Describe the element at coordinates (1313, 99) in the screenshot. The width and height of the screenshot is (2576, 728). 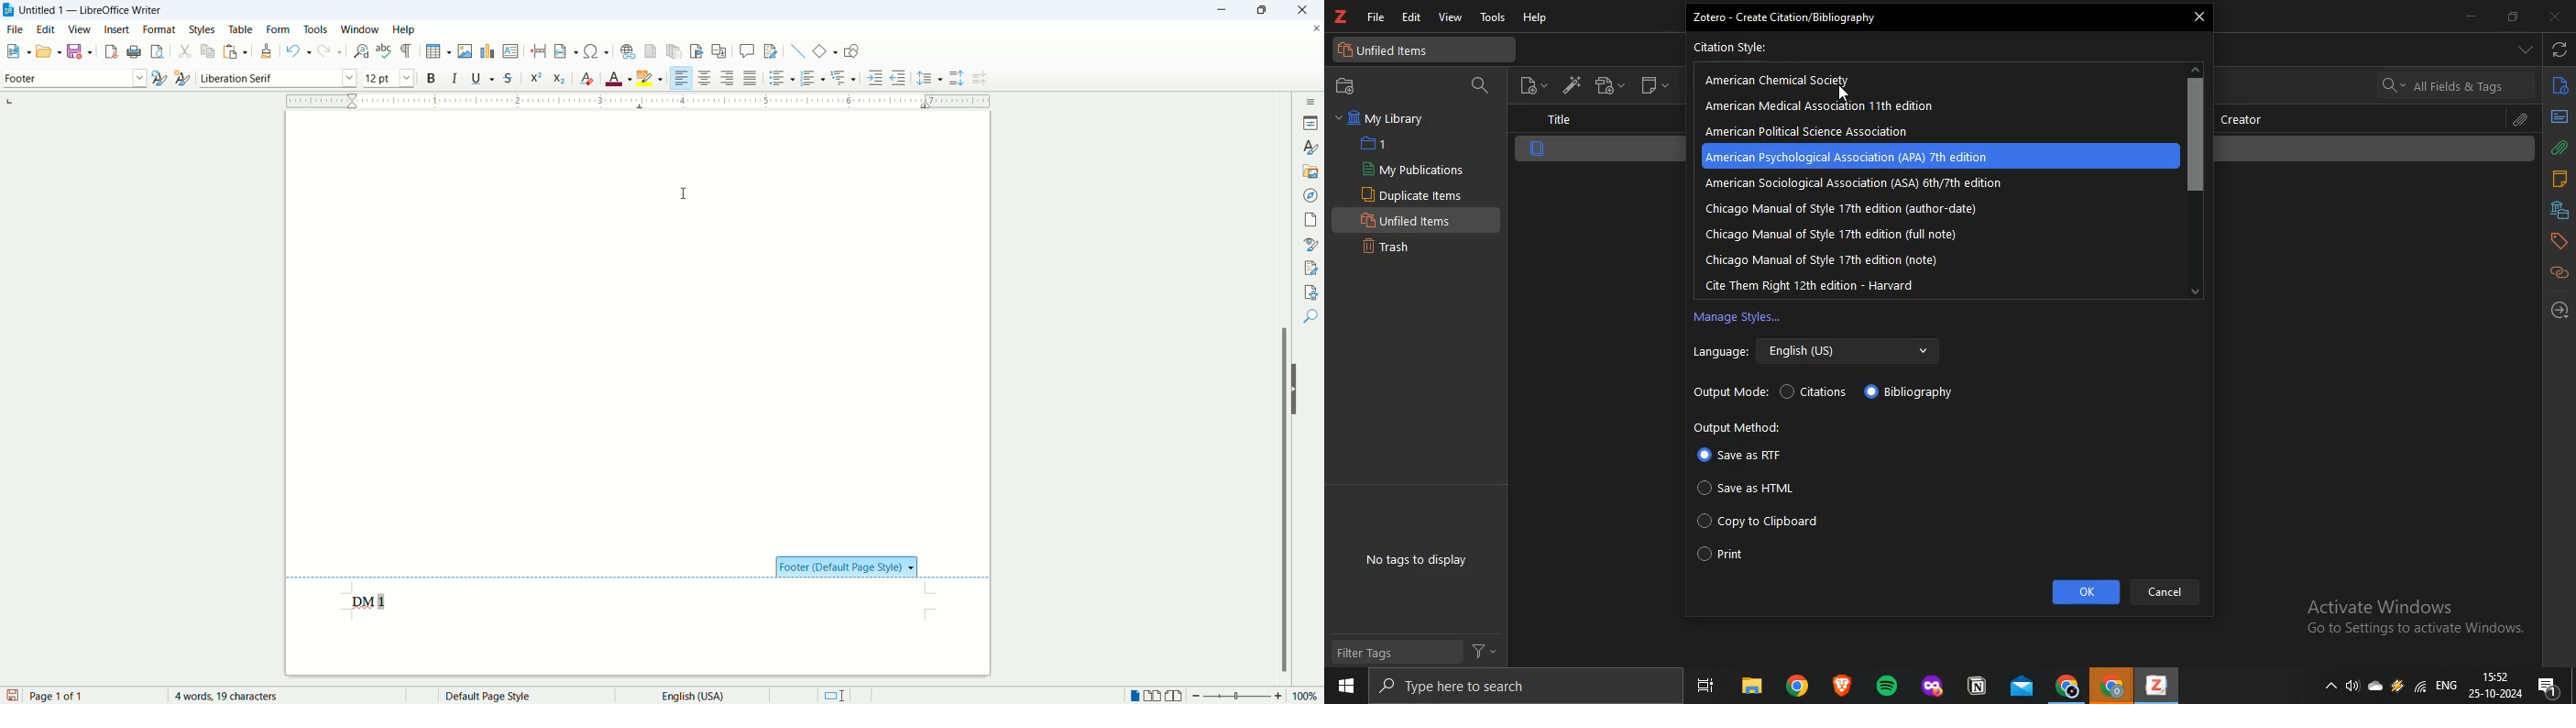
I see `sidebar settings` at that location.